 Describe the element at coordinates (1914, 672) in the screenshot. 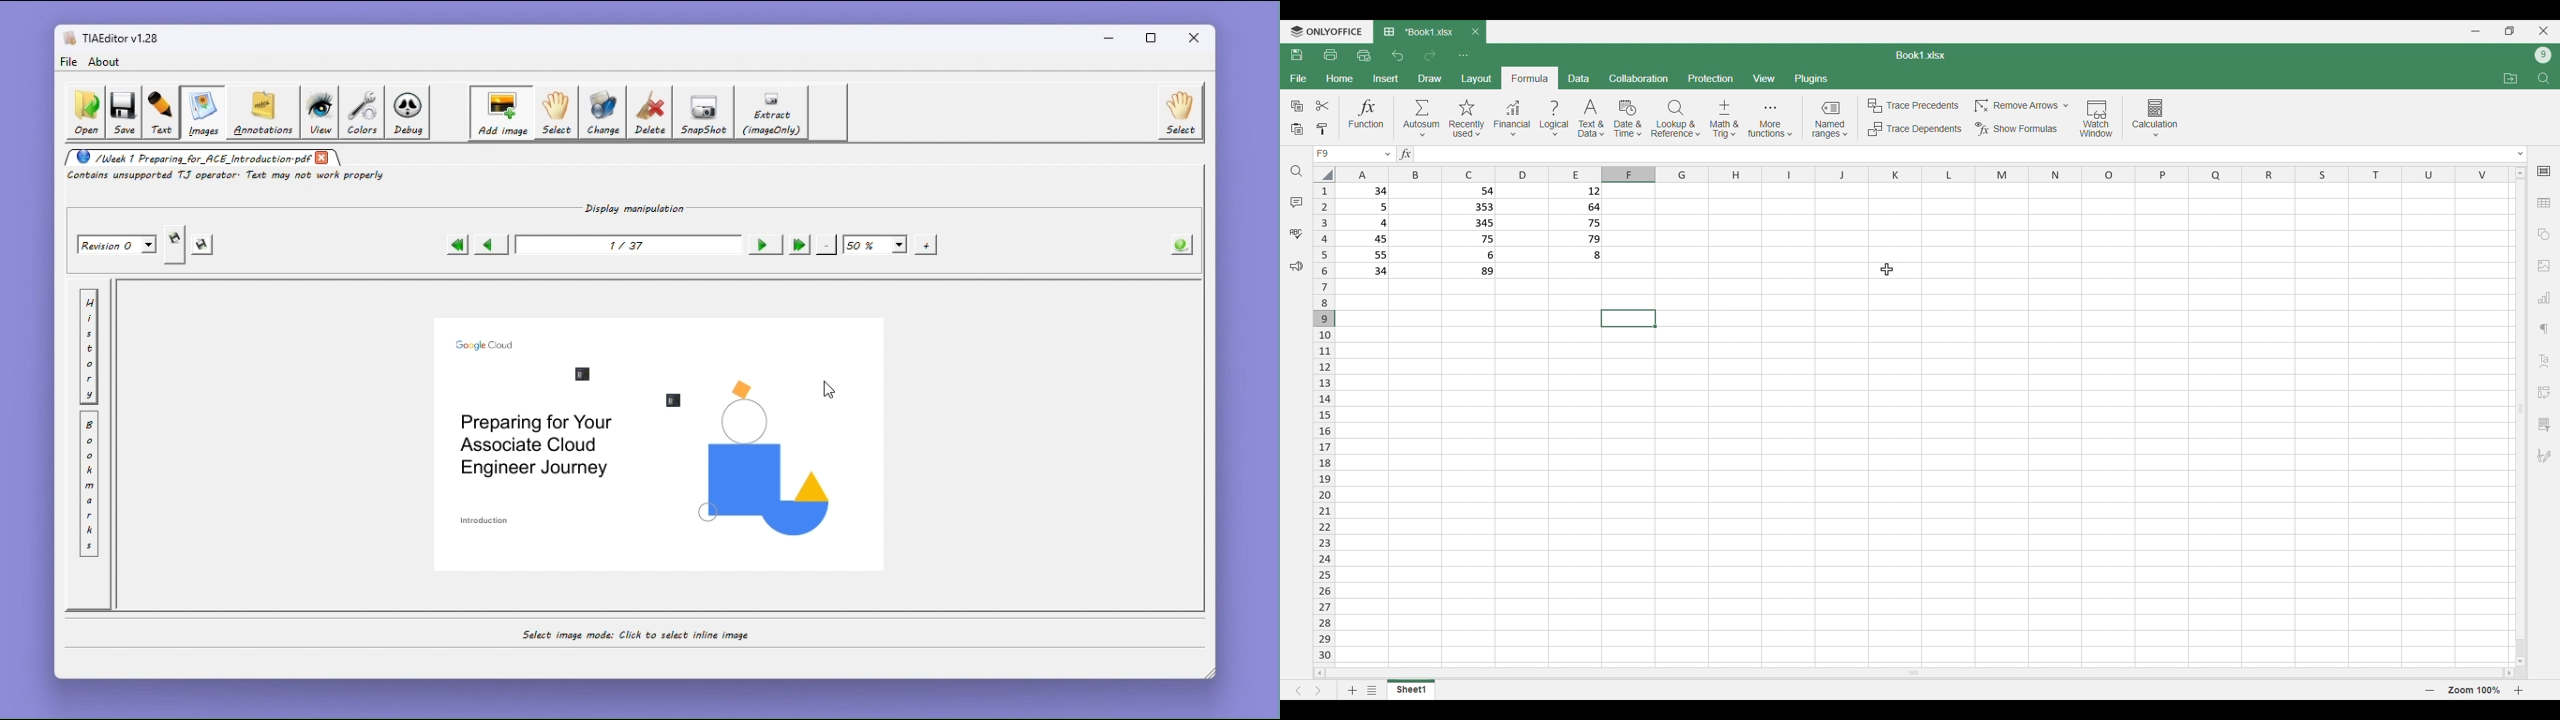

I see `Horizontal slide bar` at that location.